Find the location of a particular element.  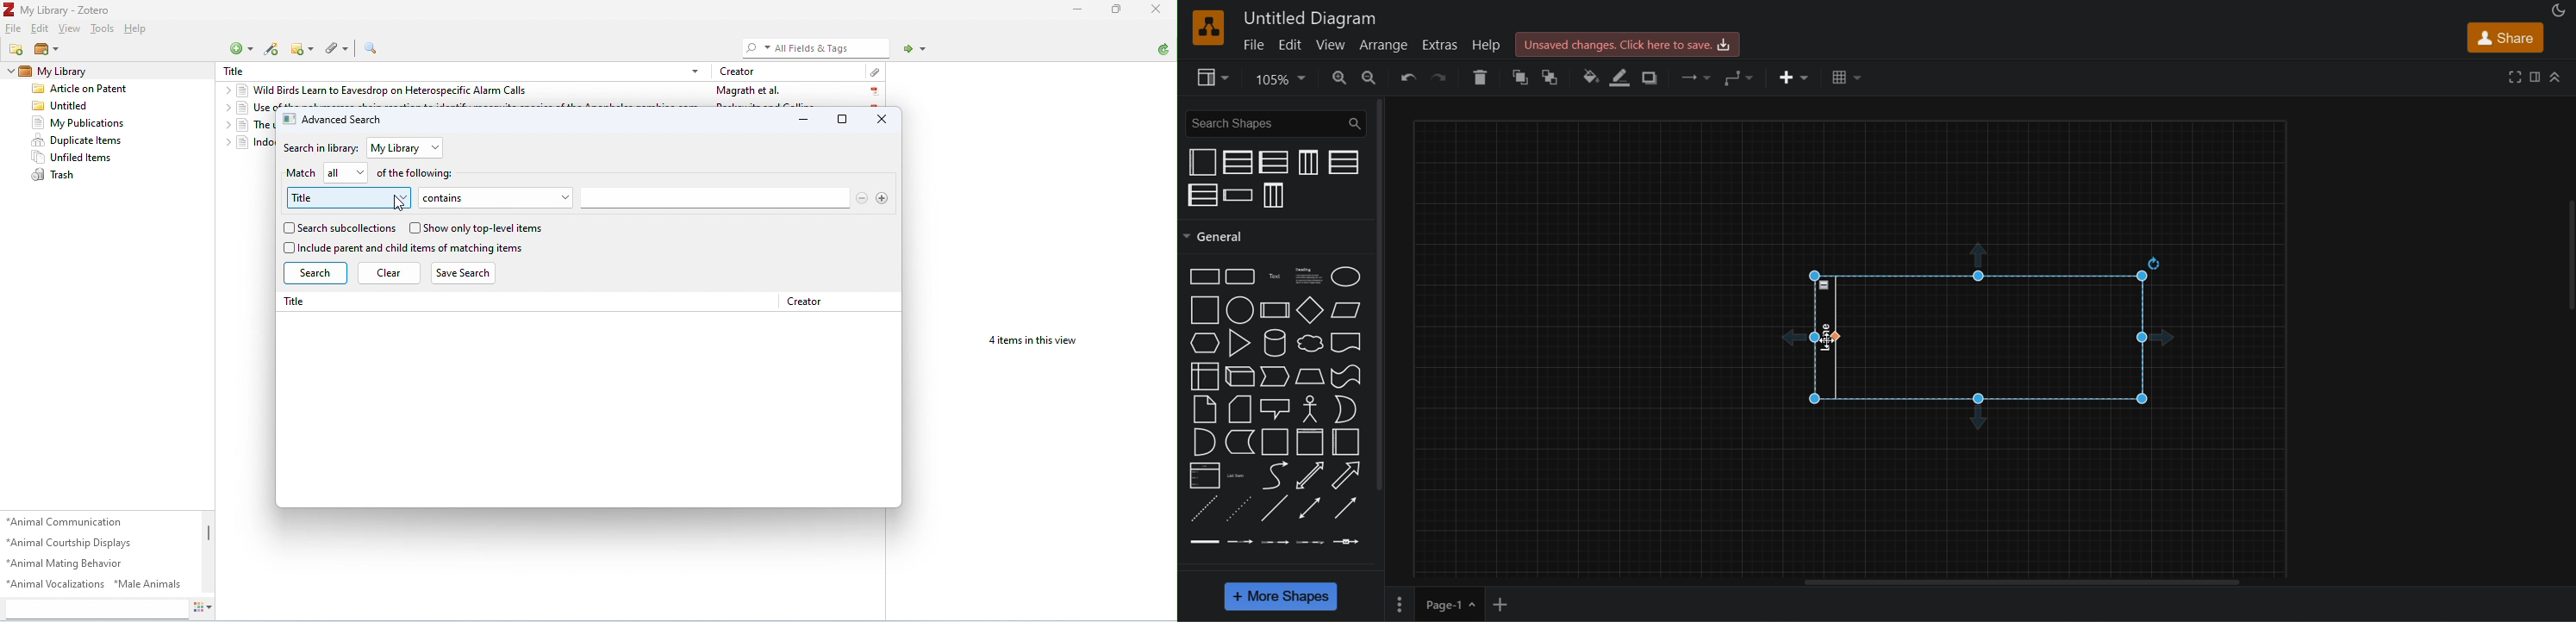

trapezoid is located at coordinates (1310, 376).